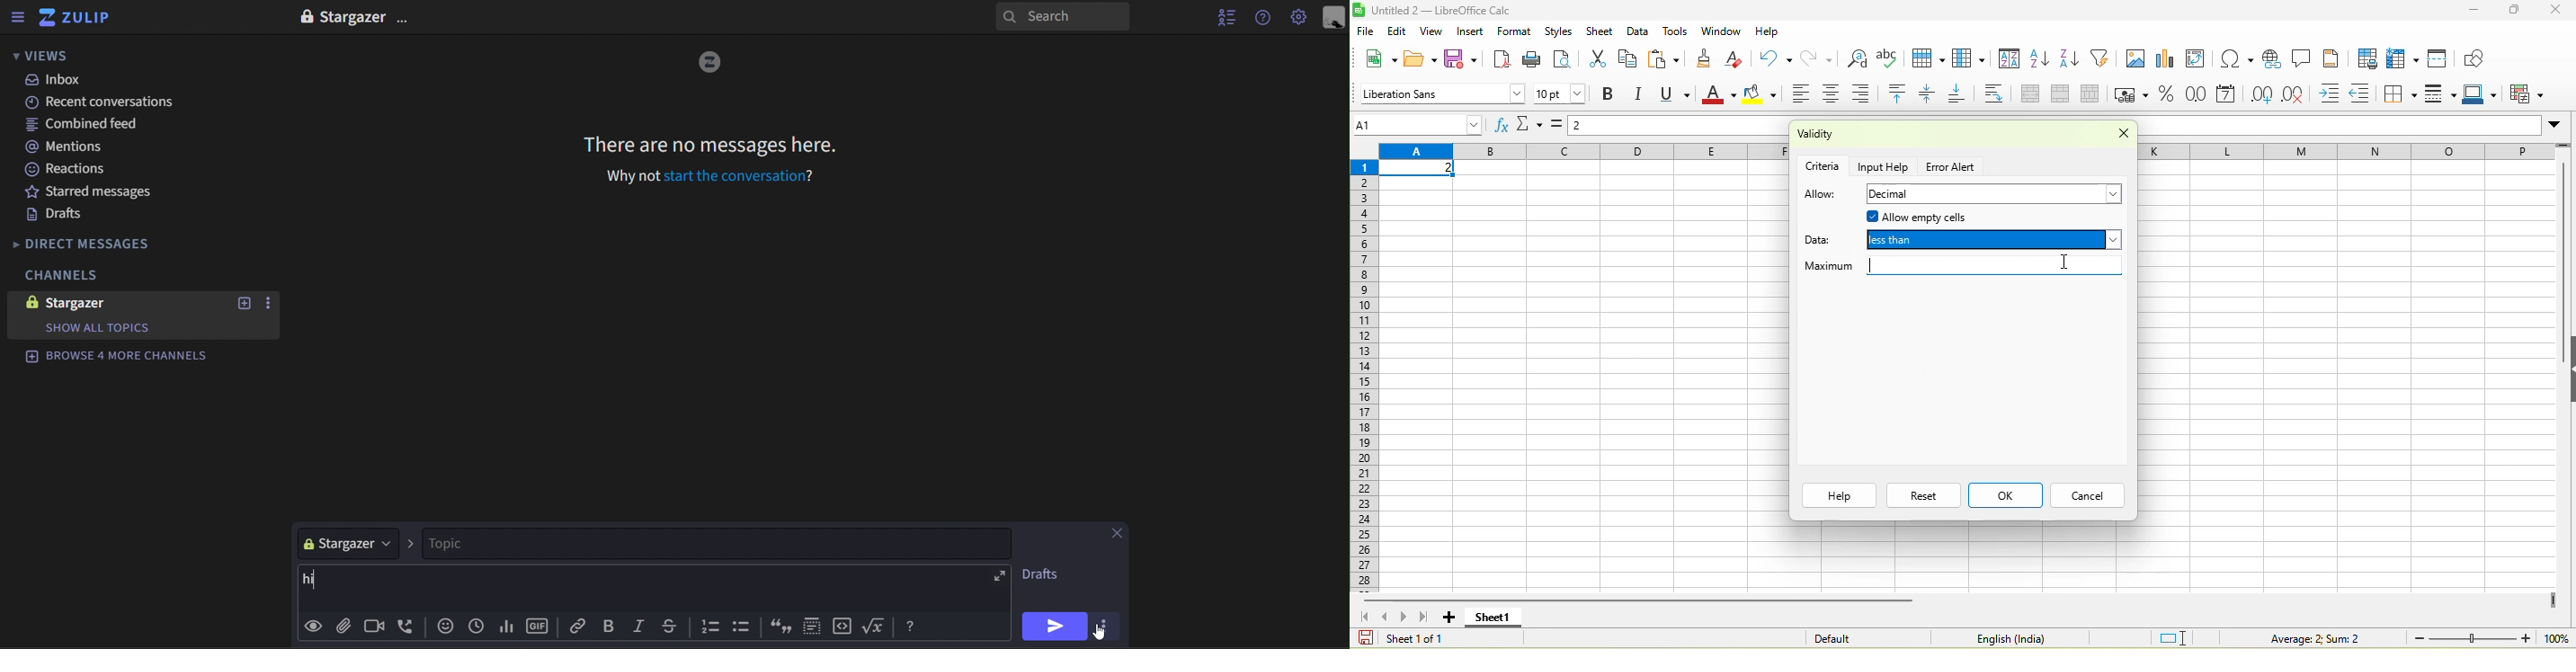 Image resolution: width=2576 pixels, height=672 pixels. Describe the element at coordinates (1675, 32) in the screenshot. I see `tools` at that location.